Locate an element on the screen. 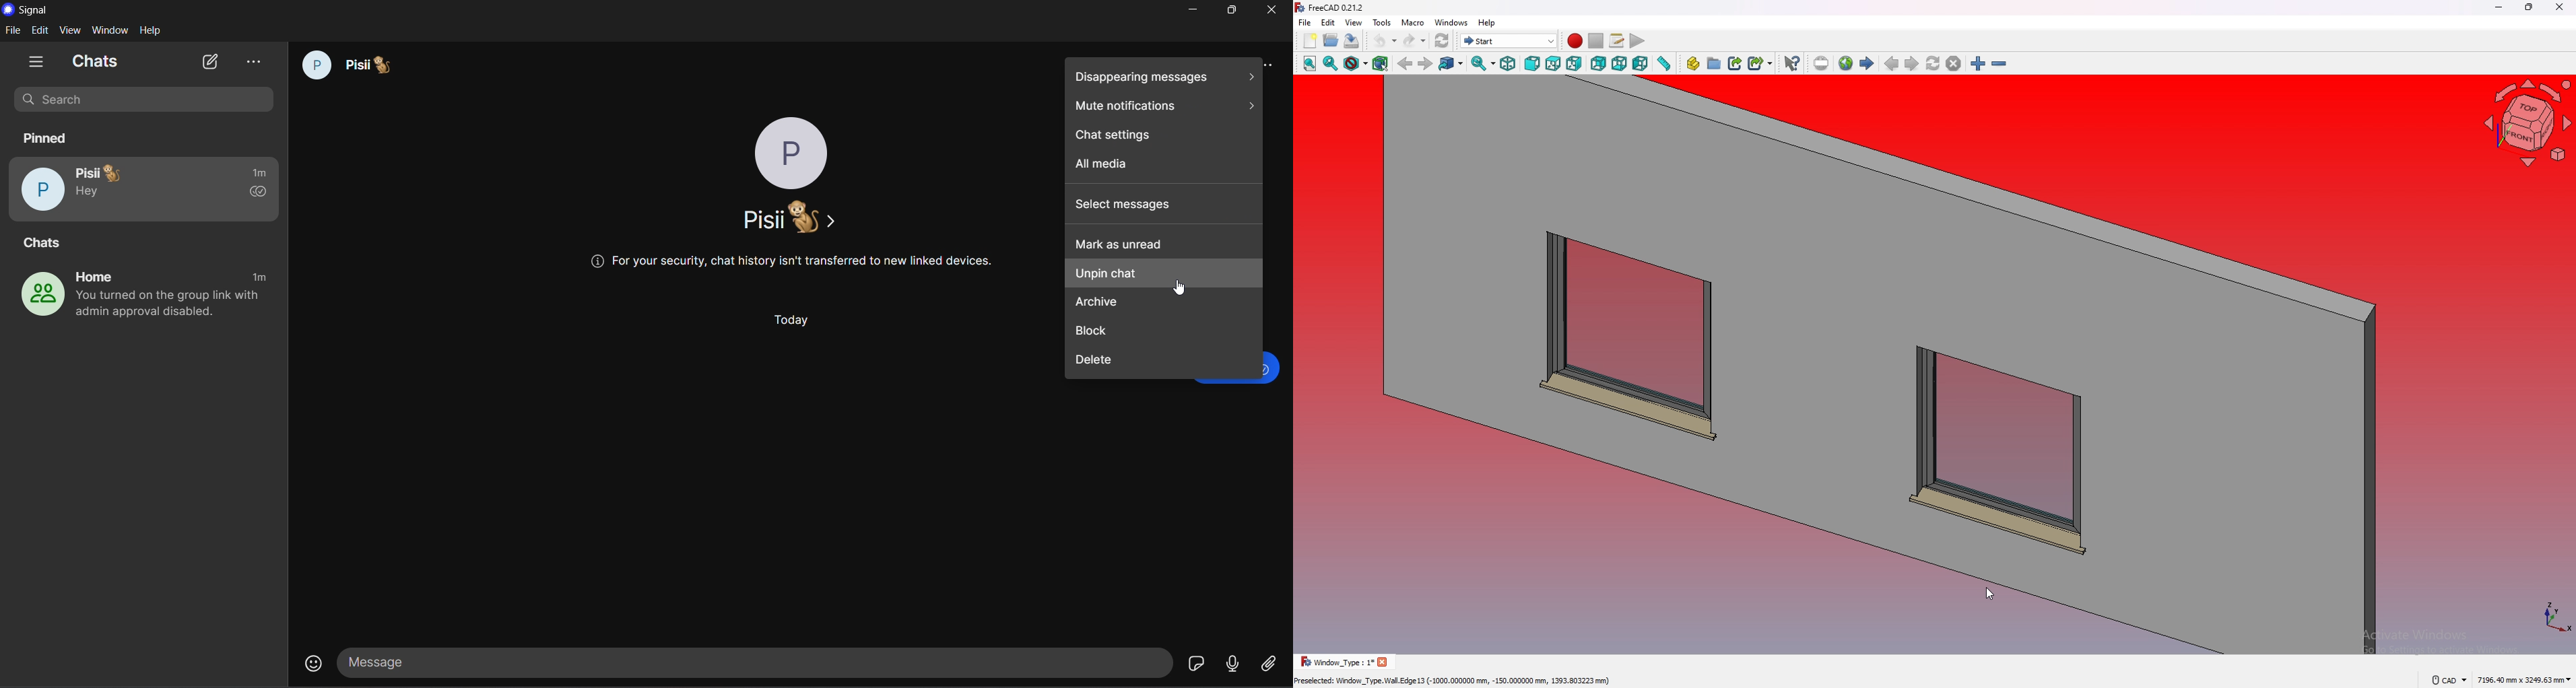 The image size is (2576, 700). macros is located at coordinates (1618, 41).